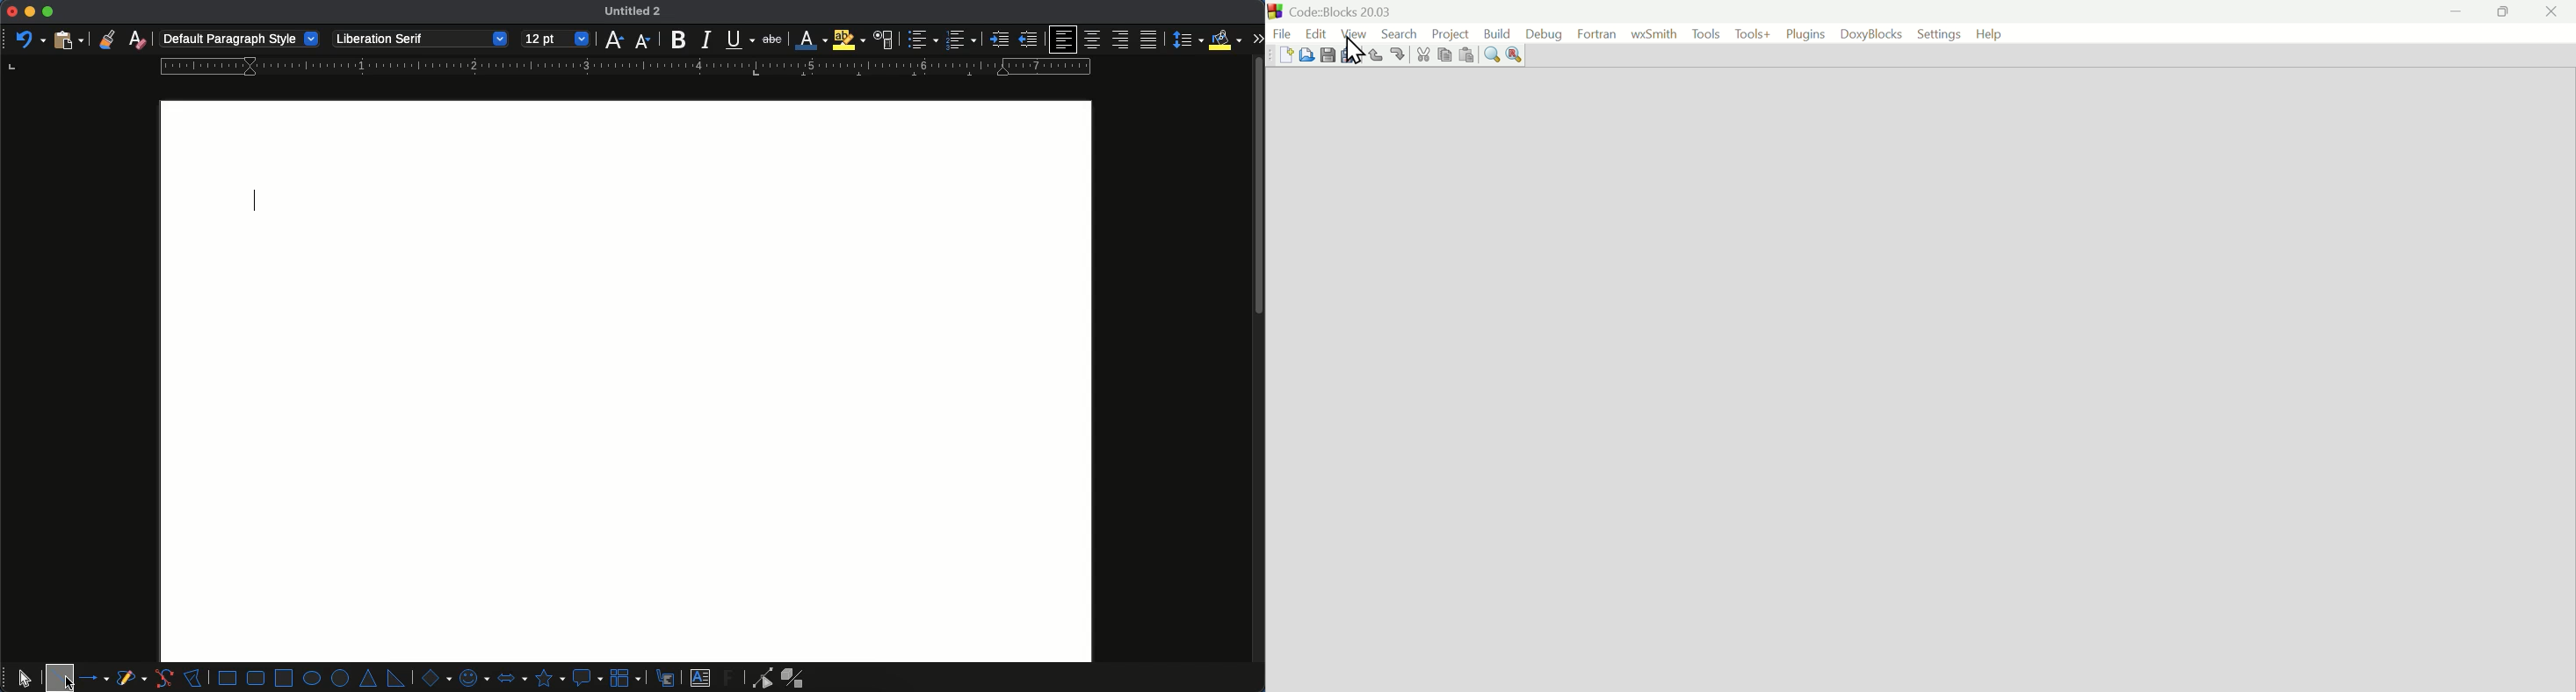 The image size is (2576, 700). Describe the element at coordinates (921, 40) in the screenshot. I see `list` at that location.